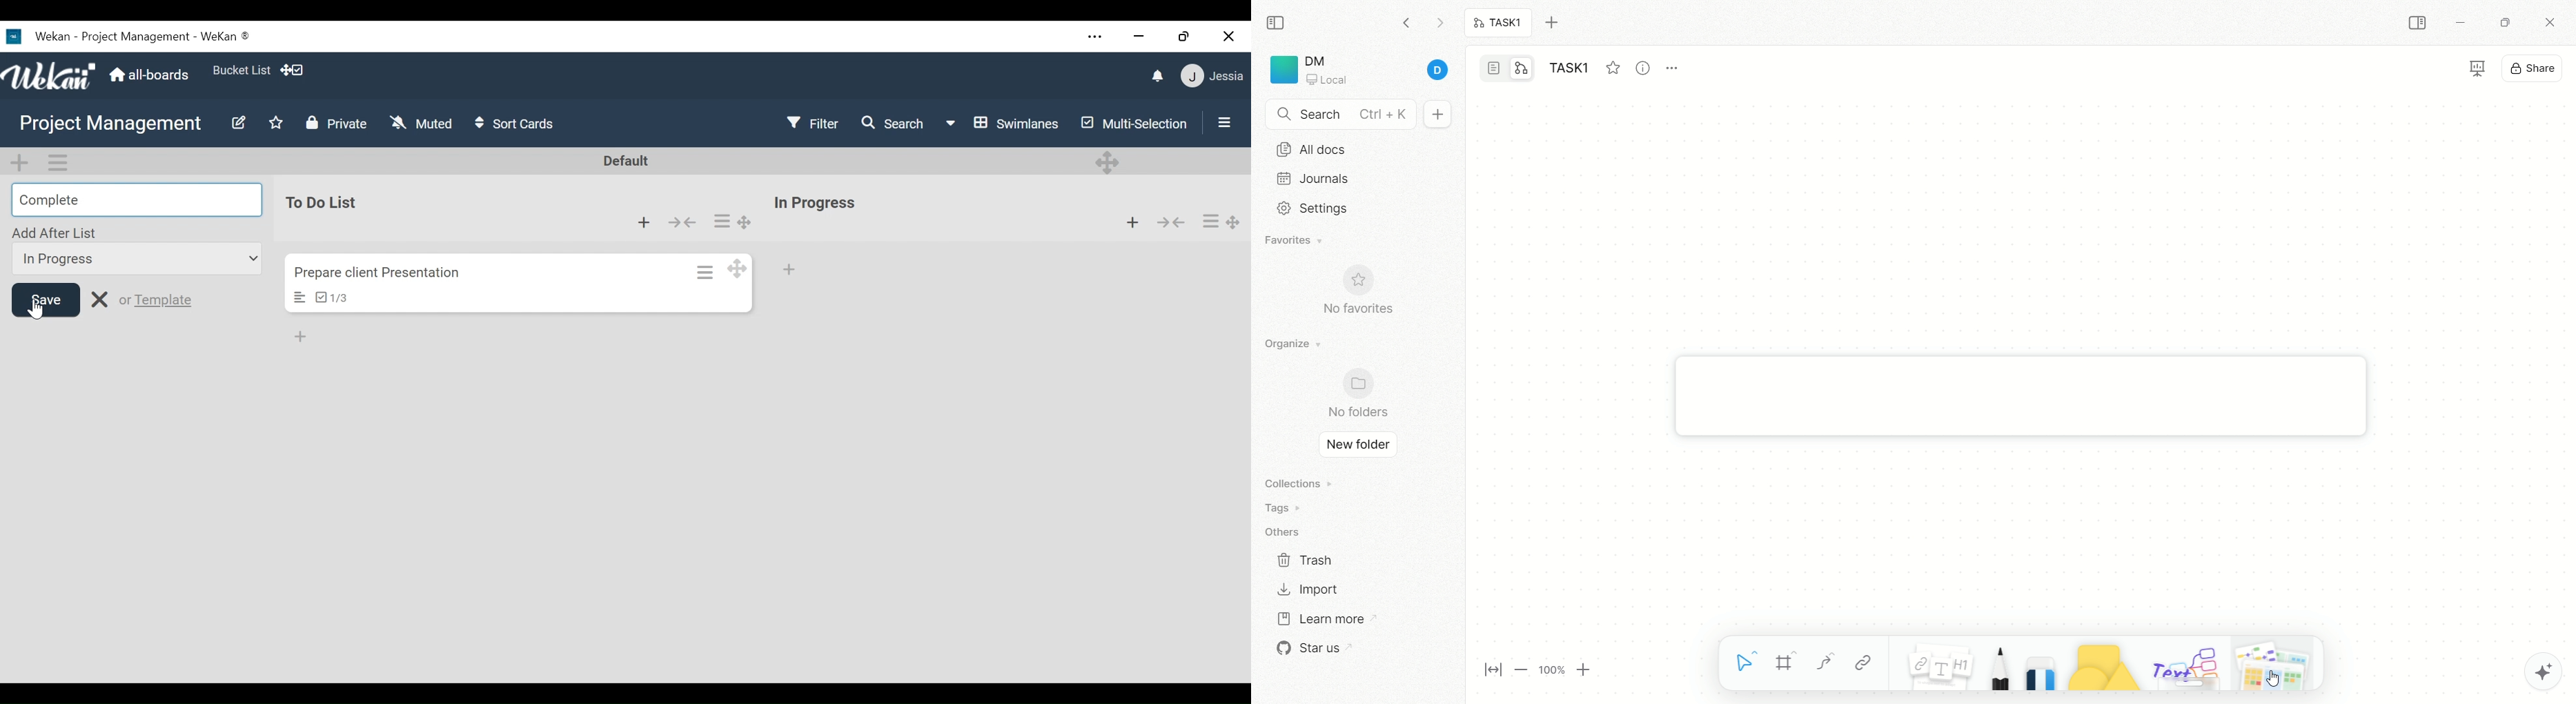 This screenshot has height=728, width=2576. I want to click on Cursor, so click(33, 306).